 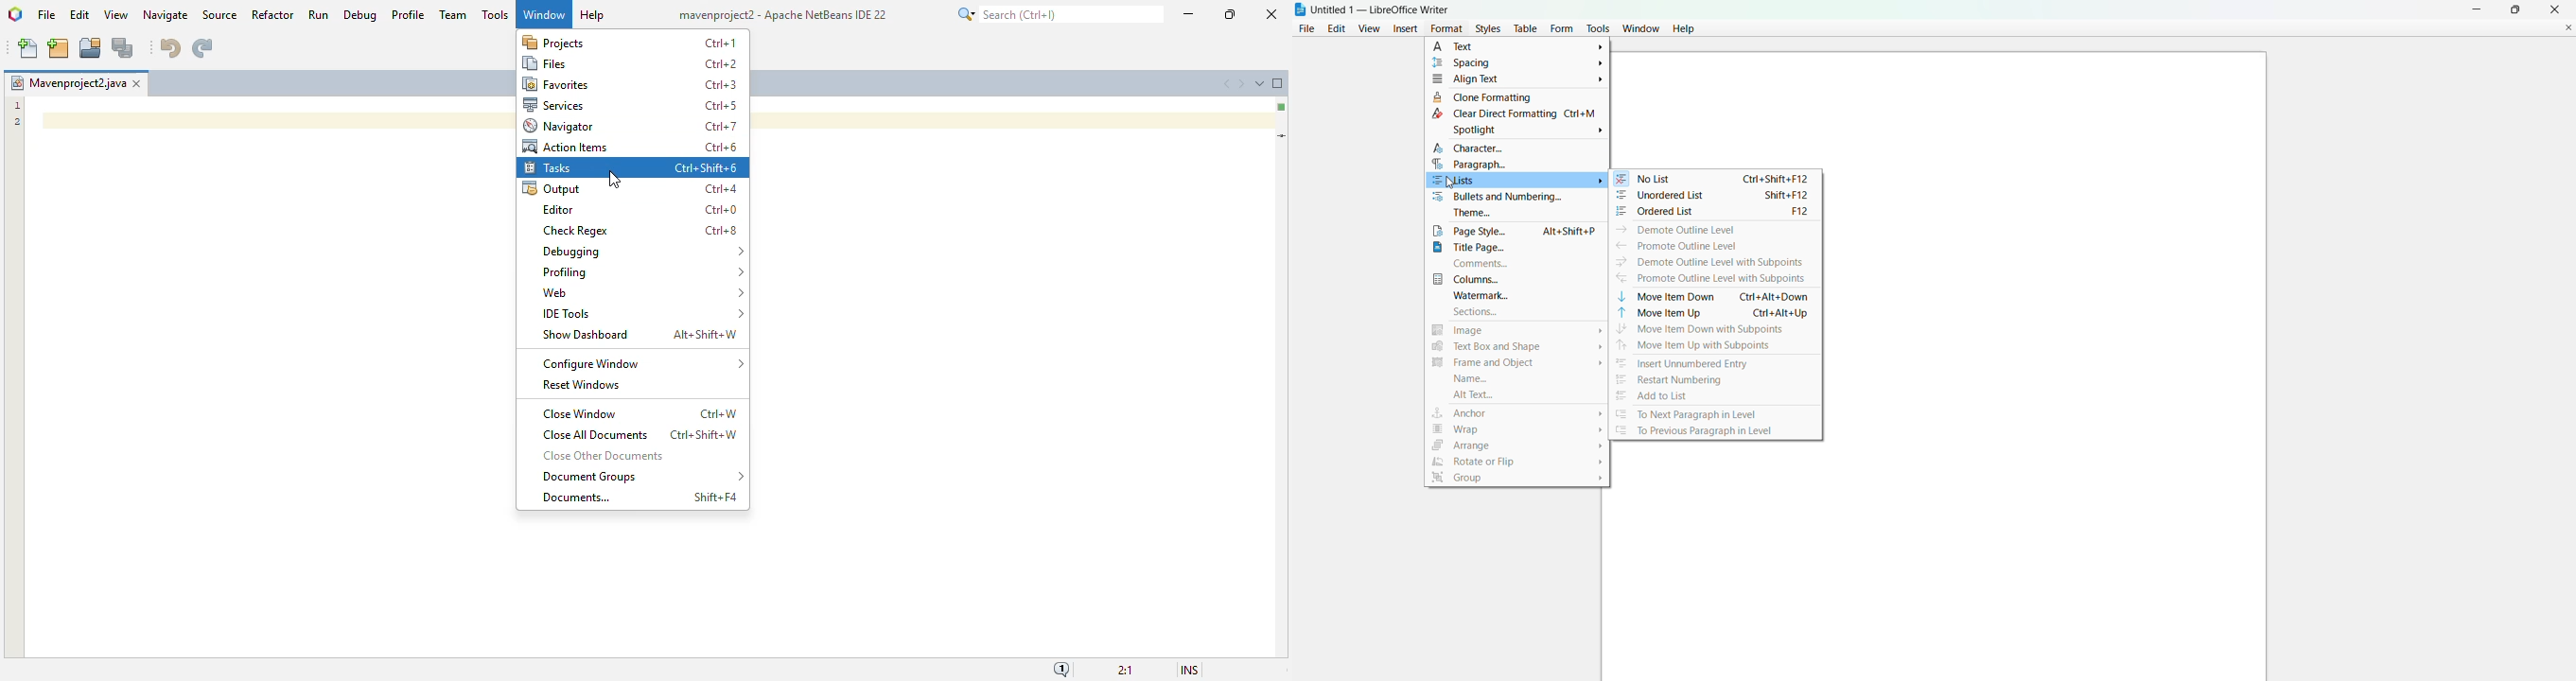 I want to click on spotlight, so click(x=1524, y=131).